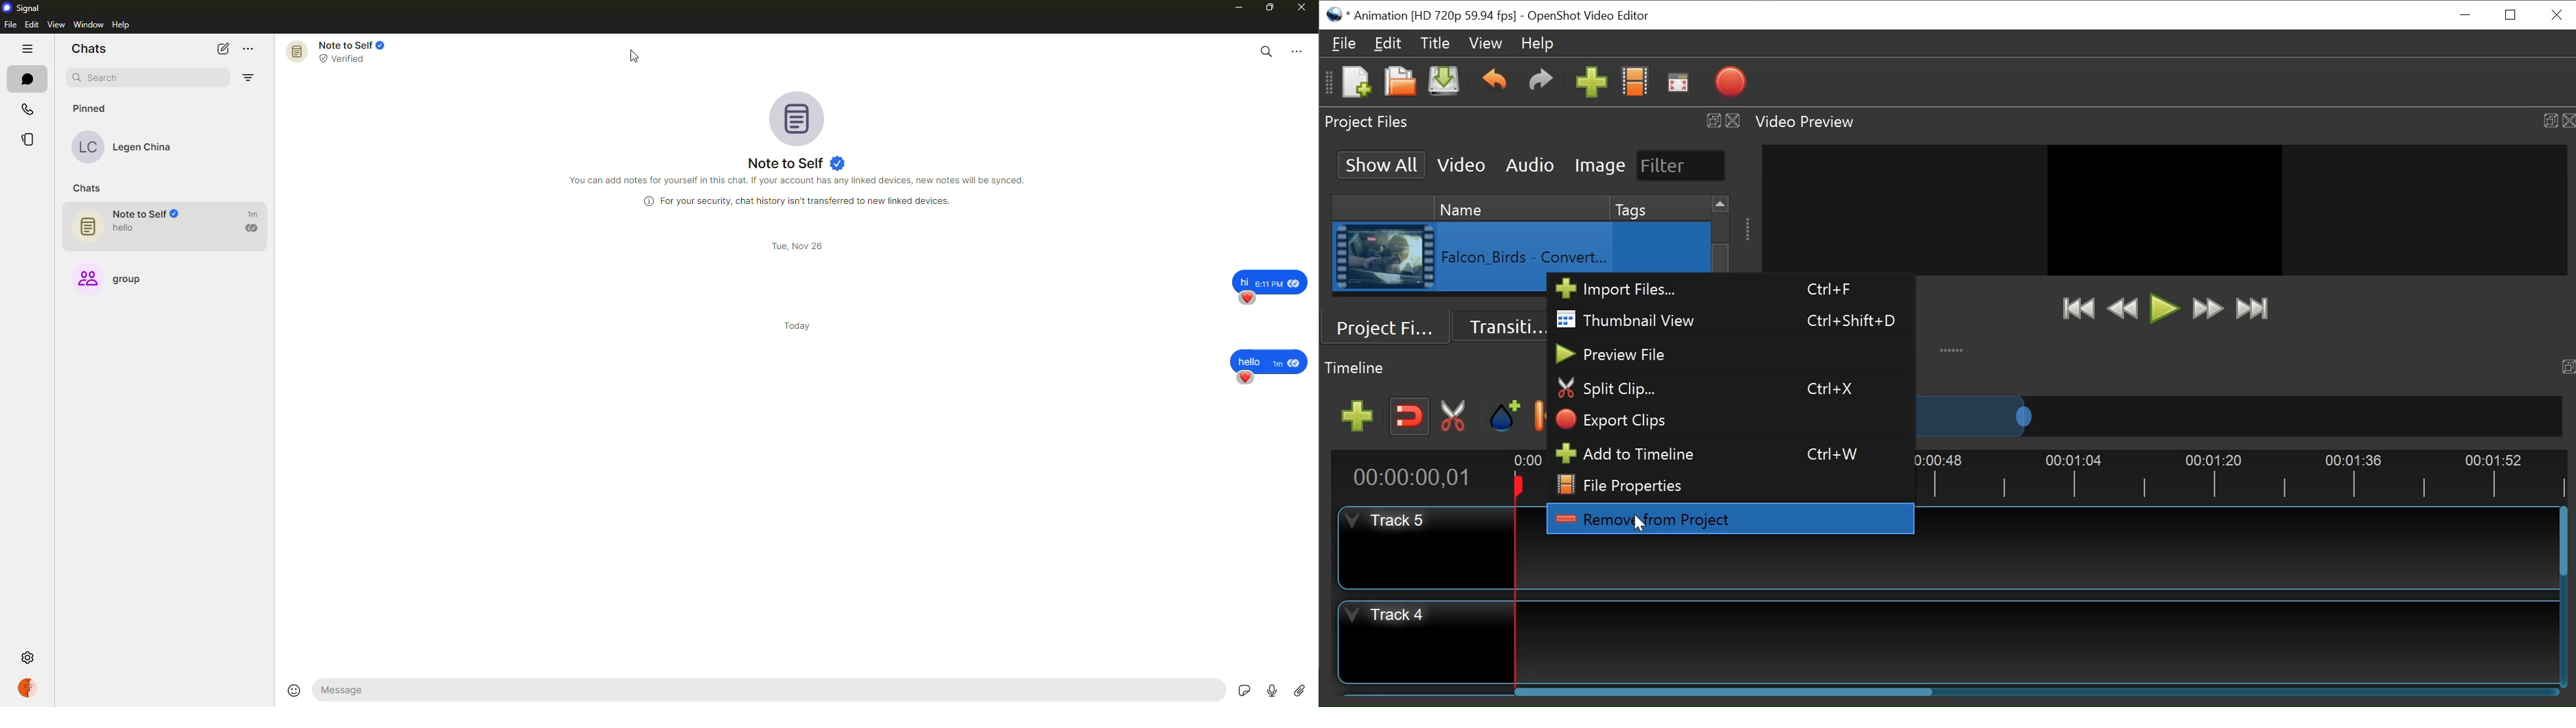  Describe the element at coordinates (1725, 691) in the screenshot. I see `Horizontal Scroll bar` at that location.